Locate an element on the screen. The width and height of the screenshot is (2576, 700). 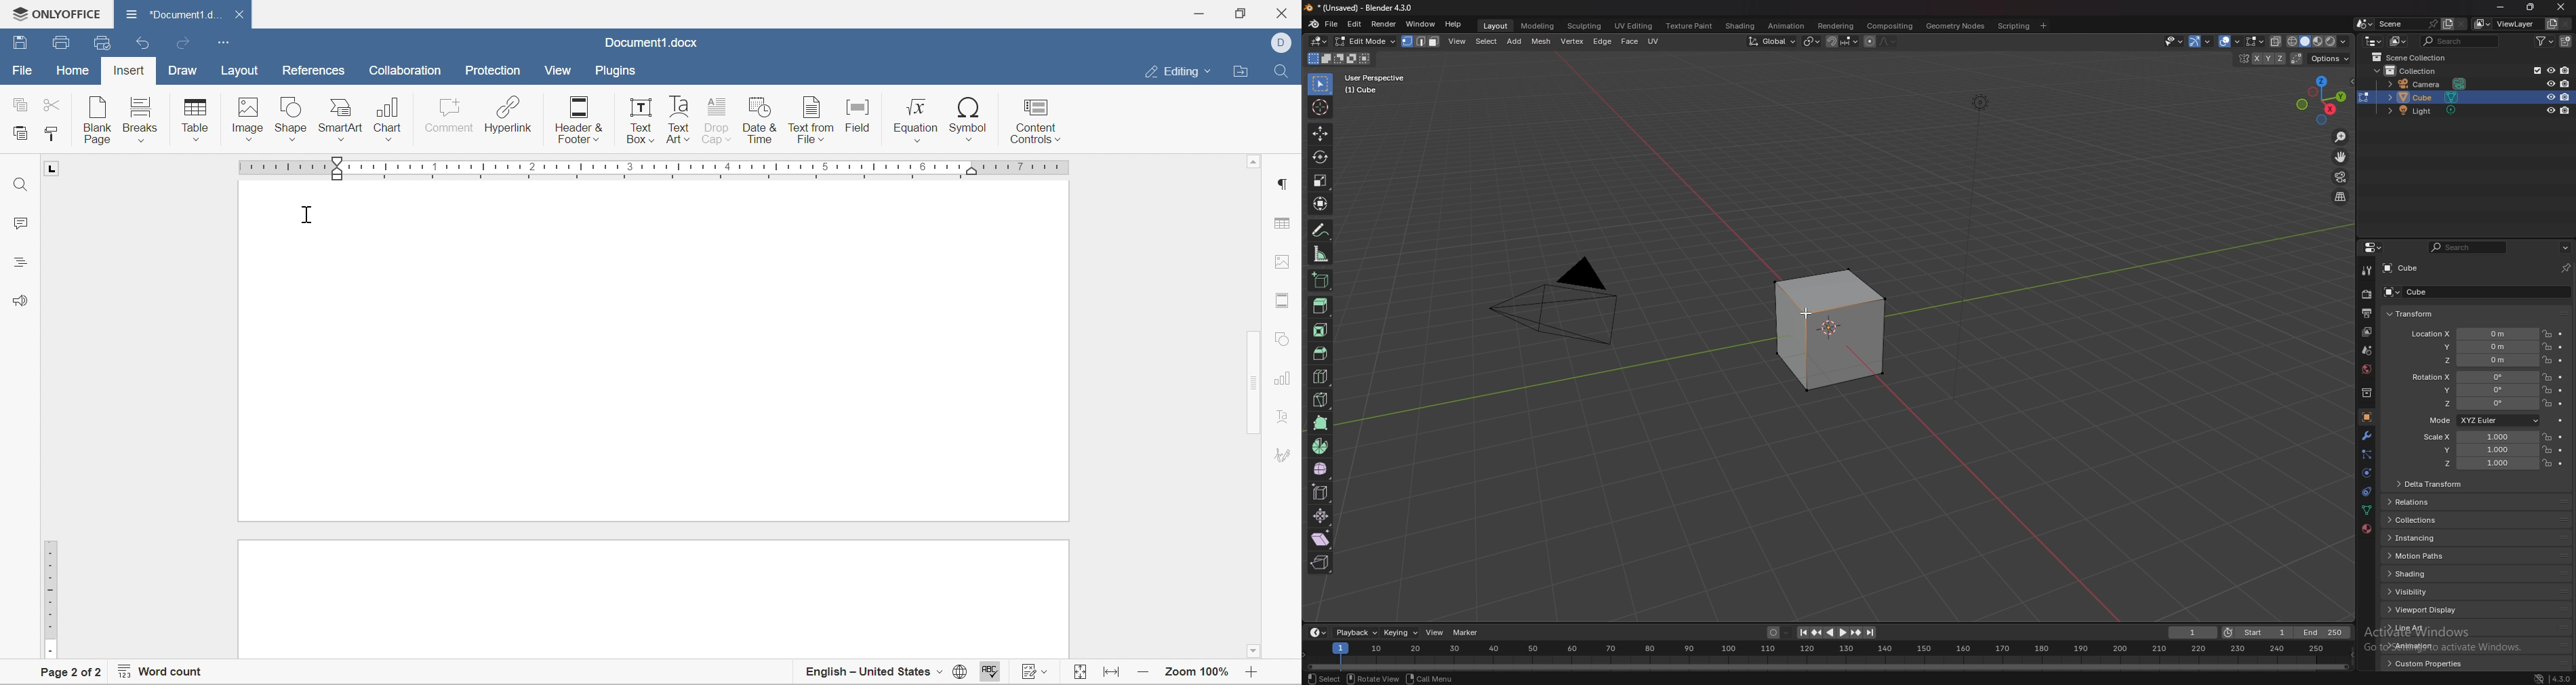
Fit to page is located at coordinates (1113, 674).